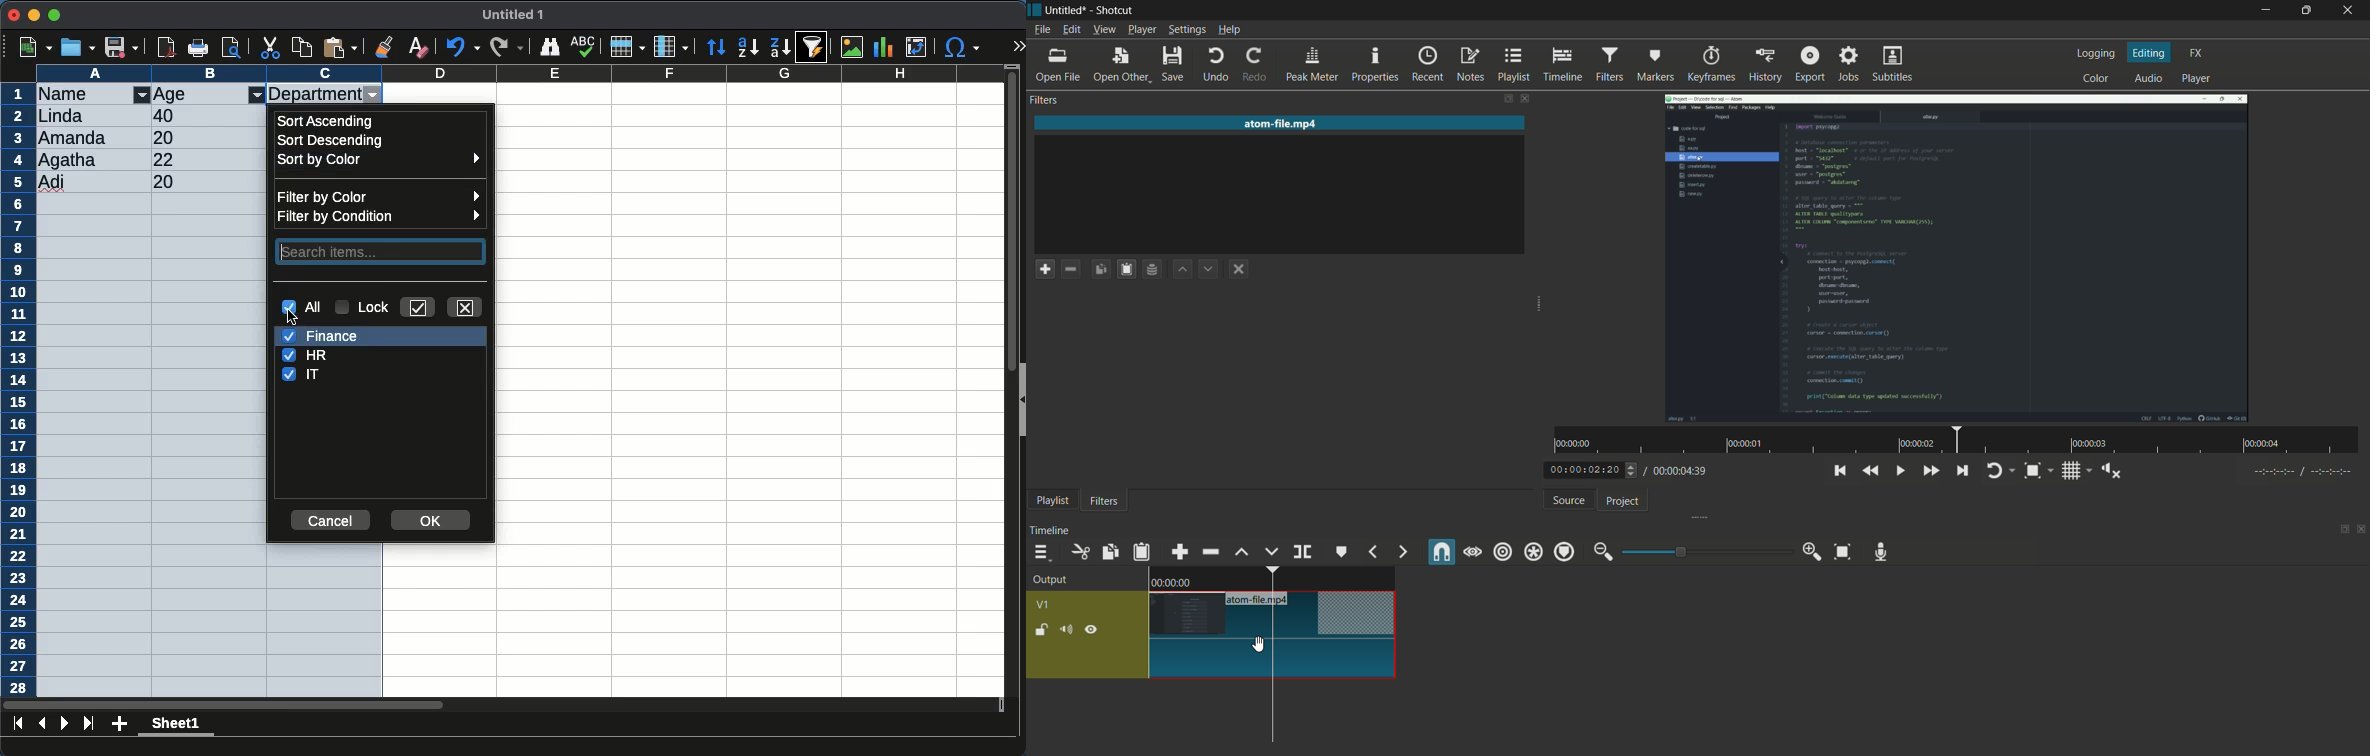  Describe the element at coordinates (1426, 65) in the screenshot. I see `recent` at that location.